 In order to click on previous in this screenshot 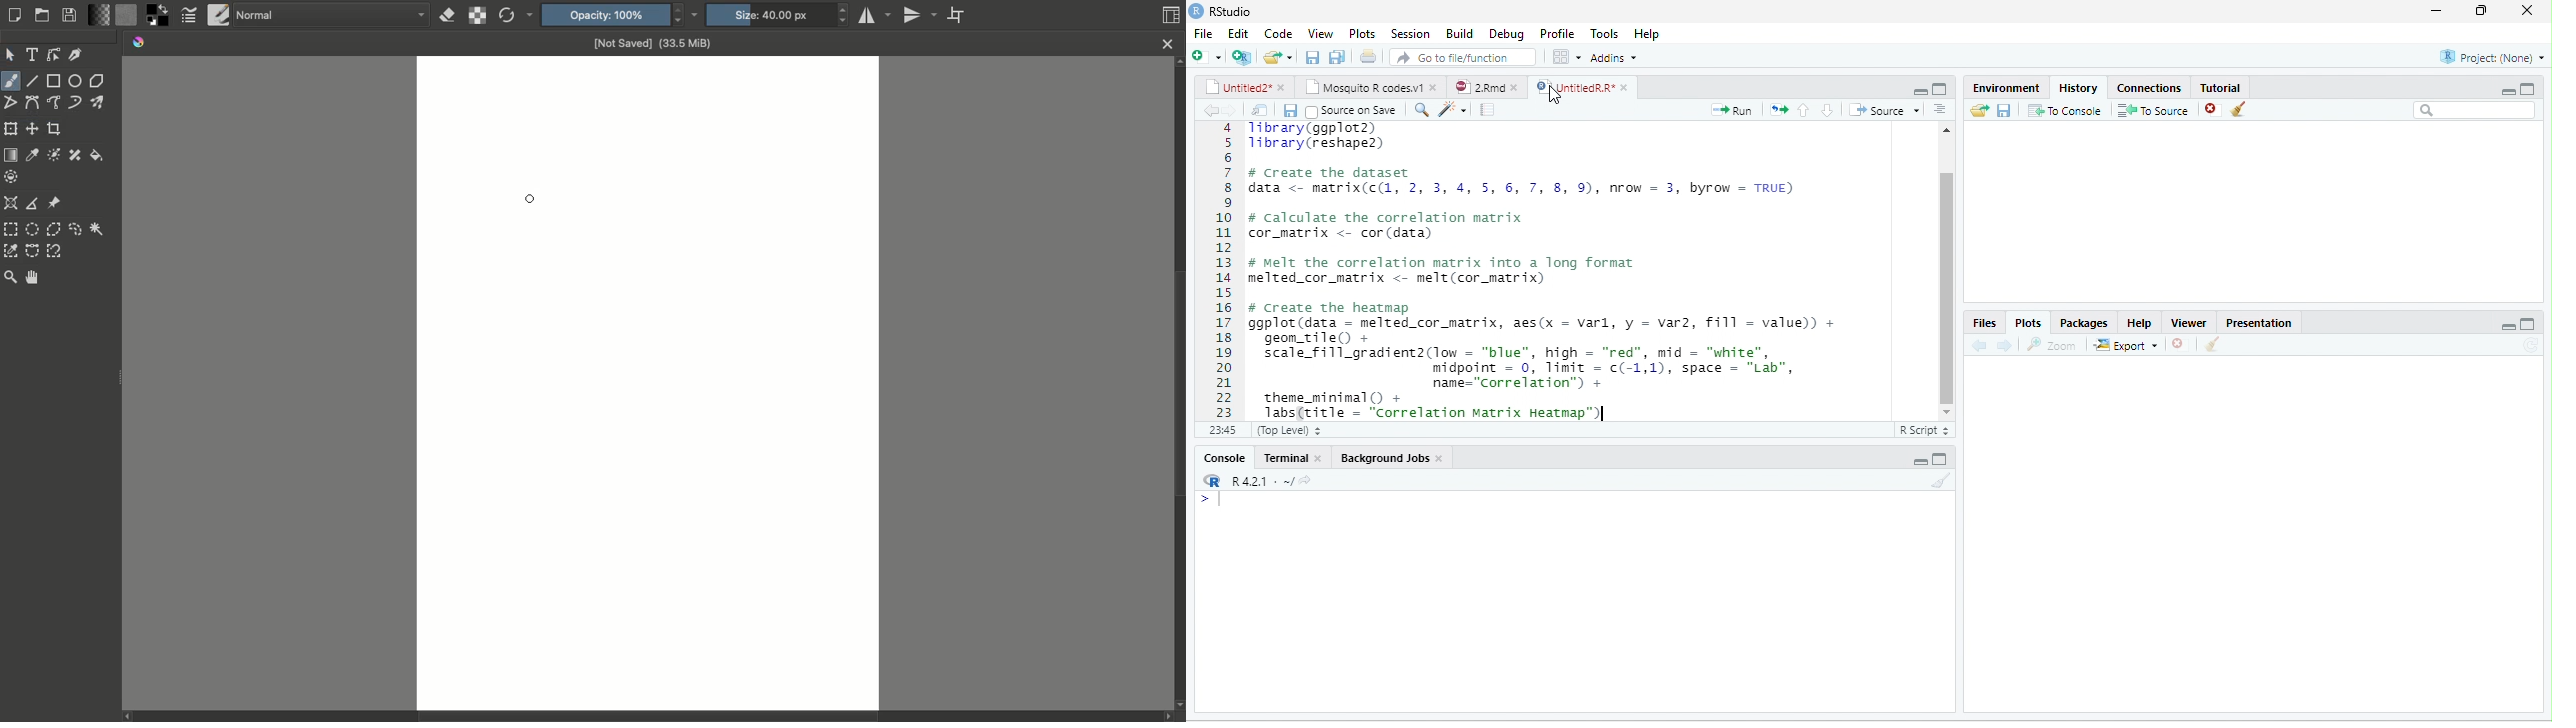, I will do `click(1801, 108)`.